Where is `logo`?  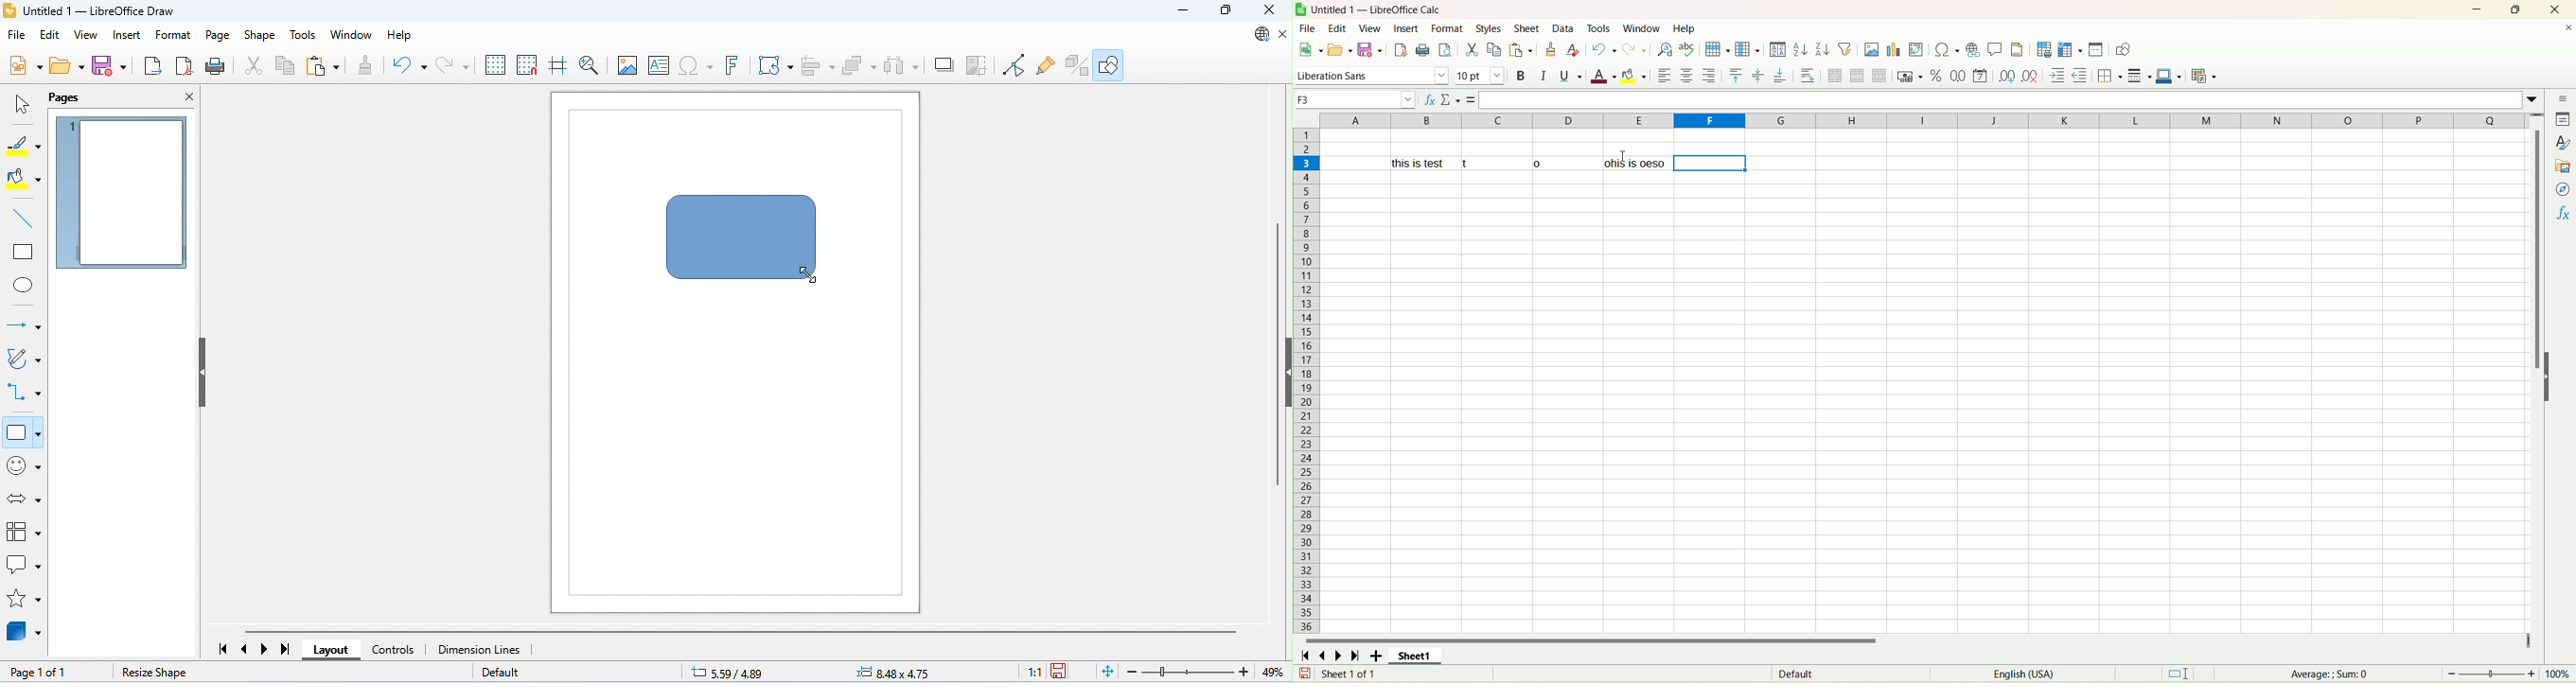 logo is located at coordinates (1301, 10).